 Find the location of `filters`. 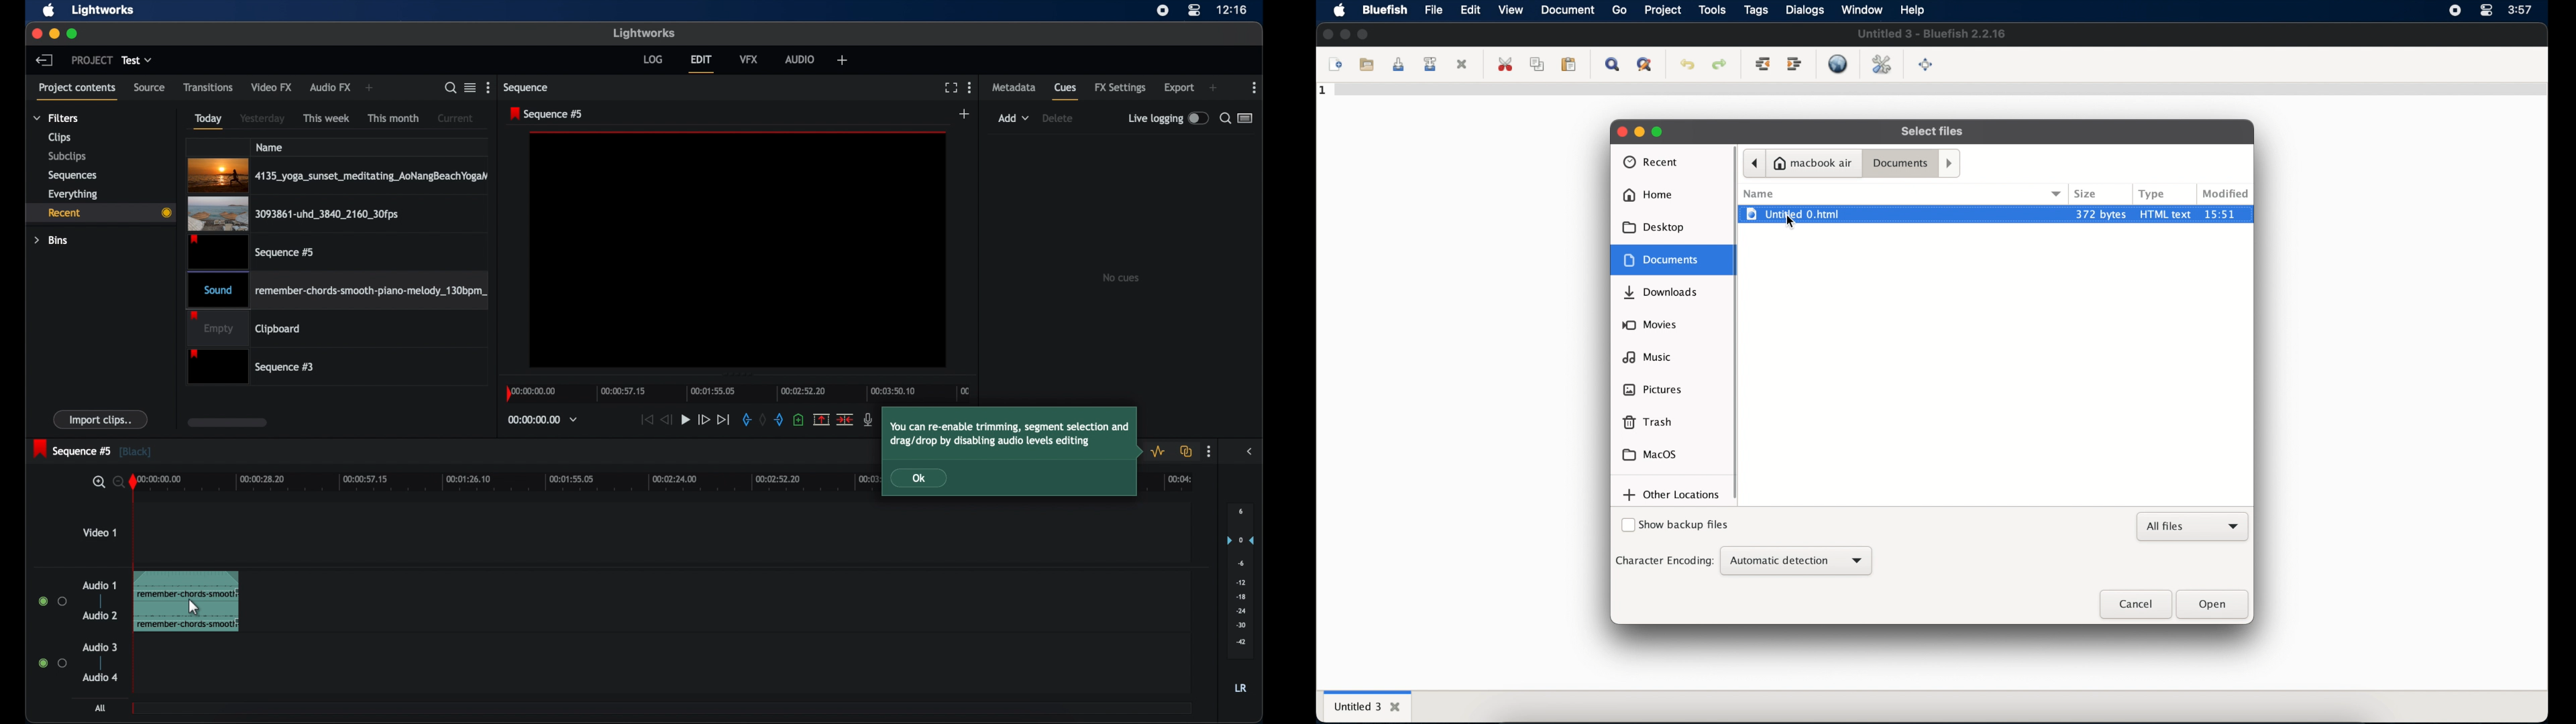

filters is located at coordinates (57, 117).